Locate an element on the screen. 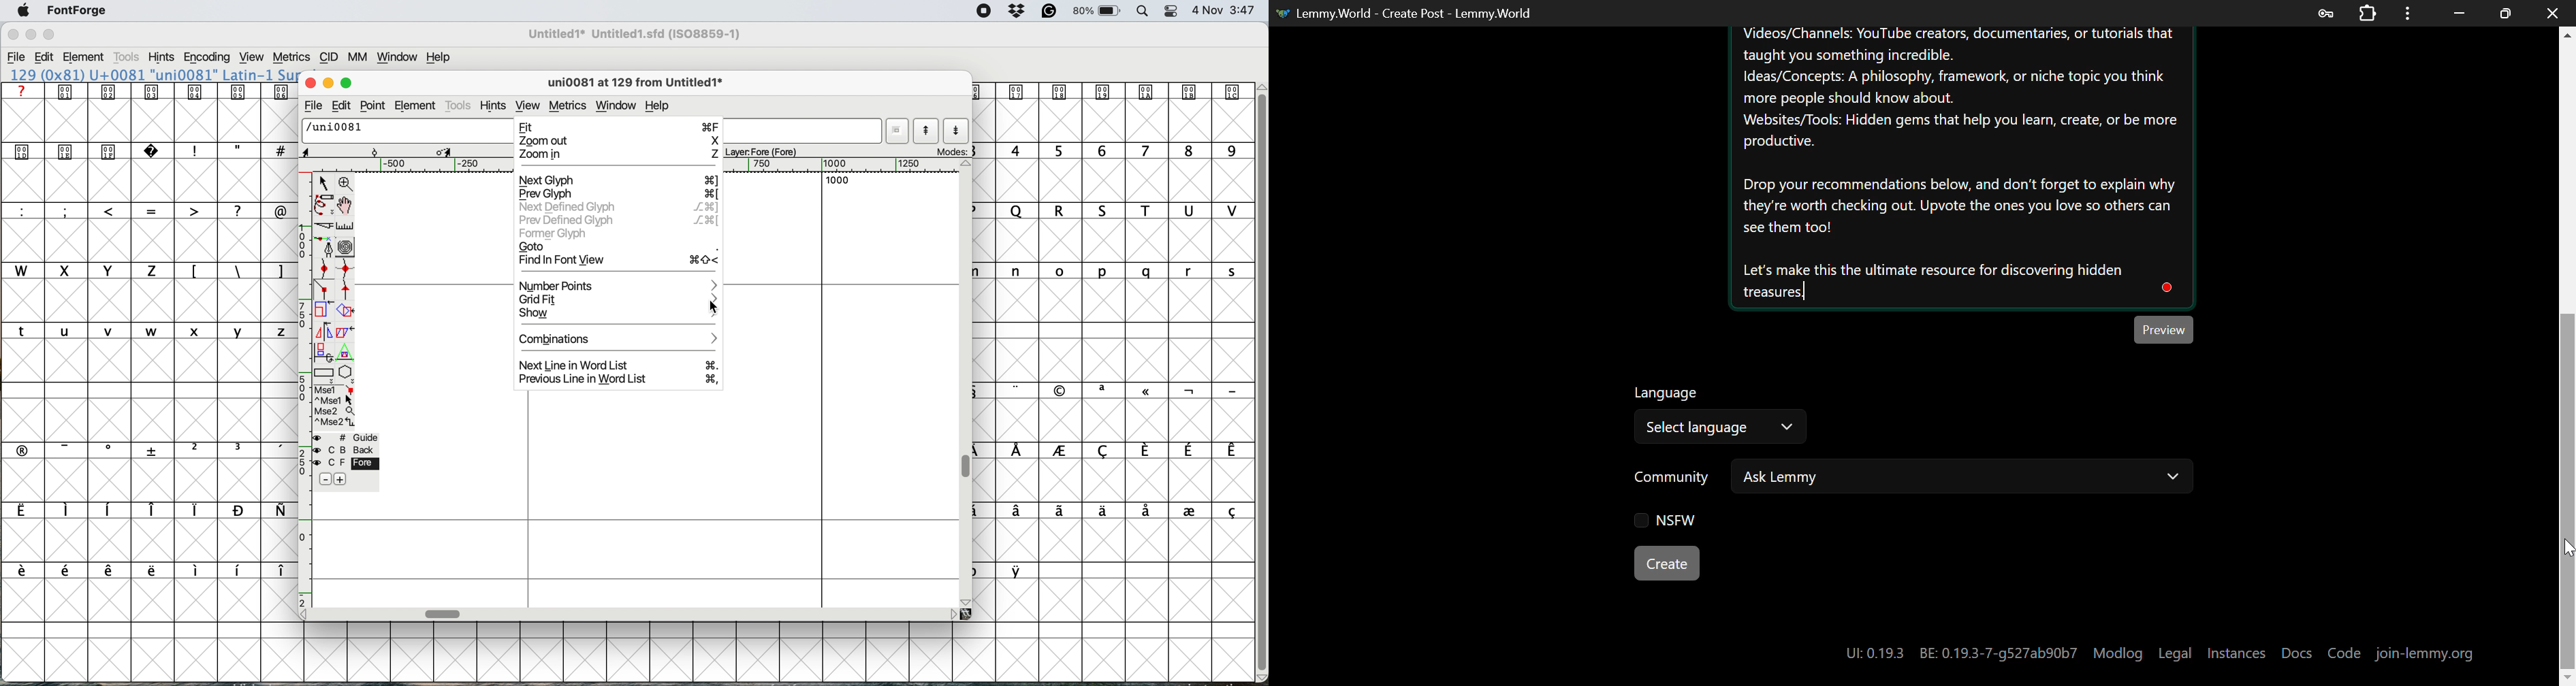  Restore Down is located at coordinates (2460, 13).